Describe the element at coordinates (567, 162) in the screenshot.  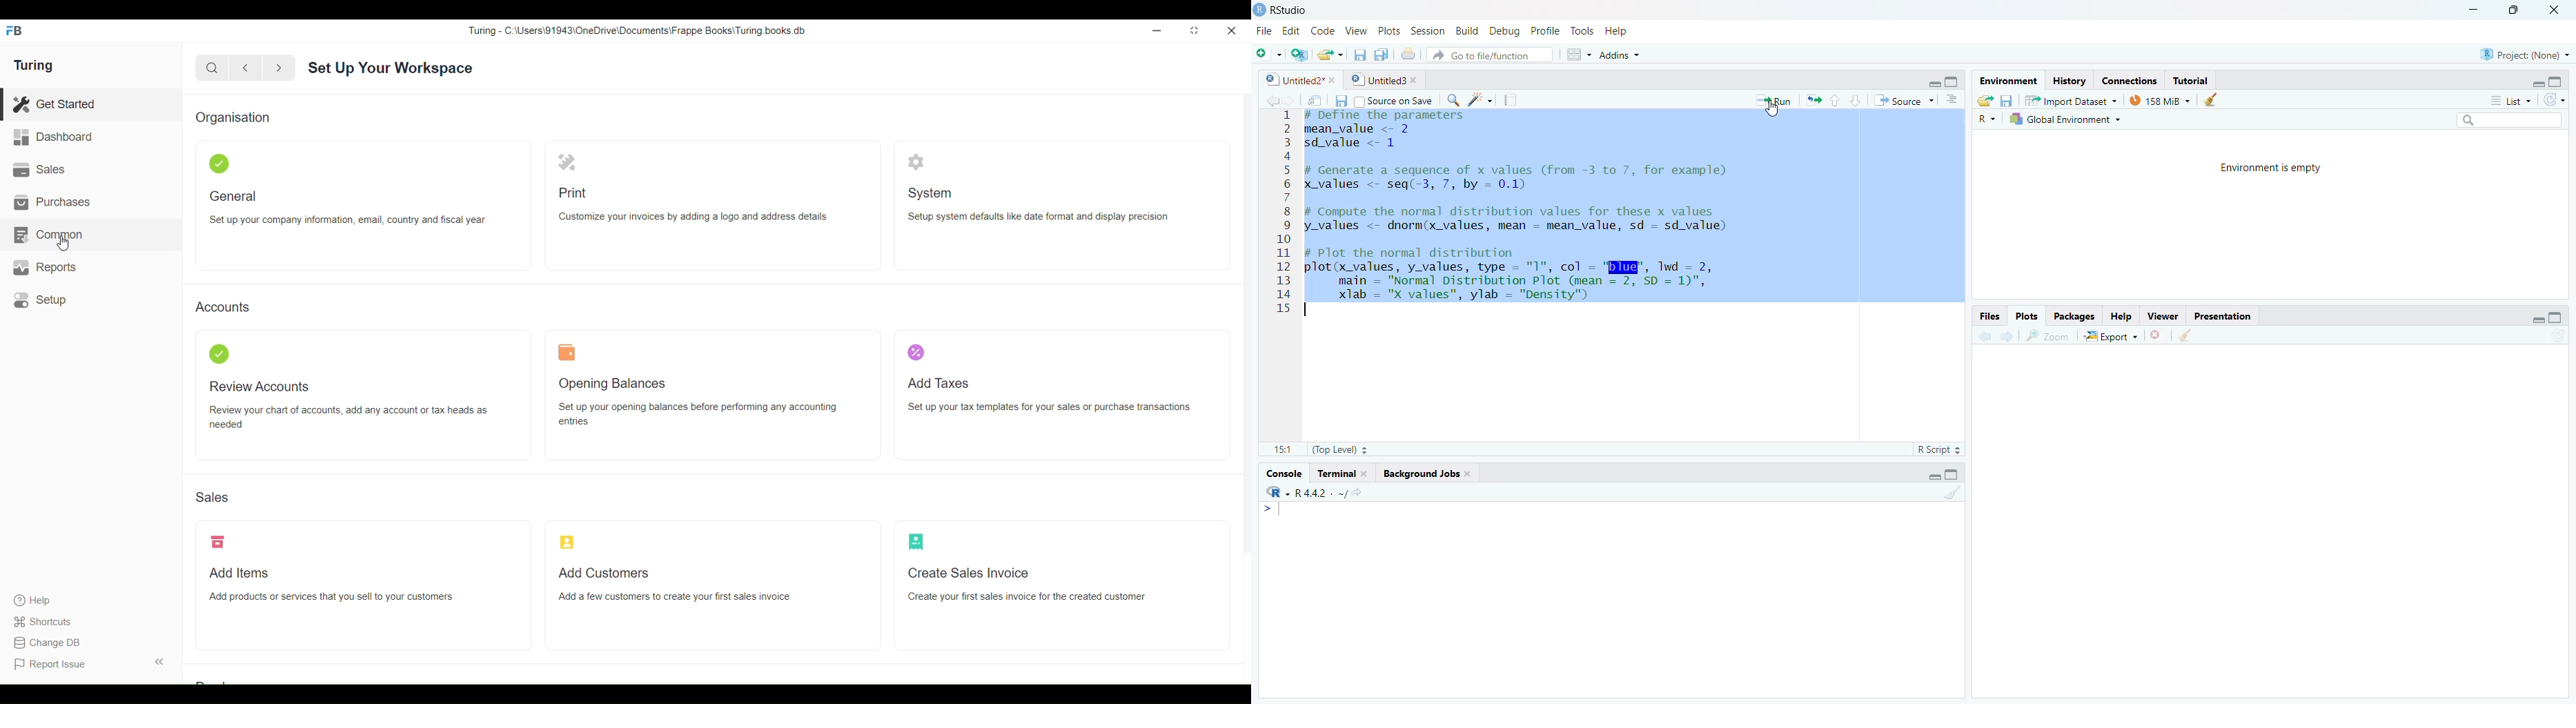
I see `Print icon` at that location.